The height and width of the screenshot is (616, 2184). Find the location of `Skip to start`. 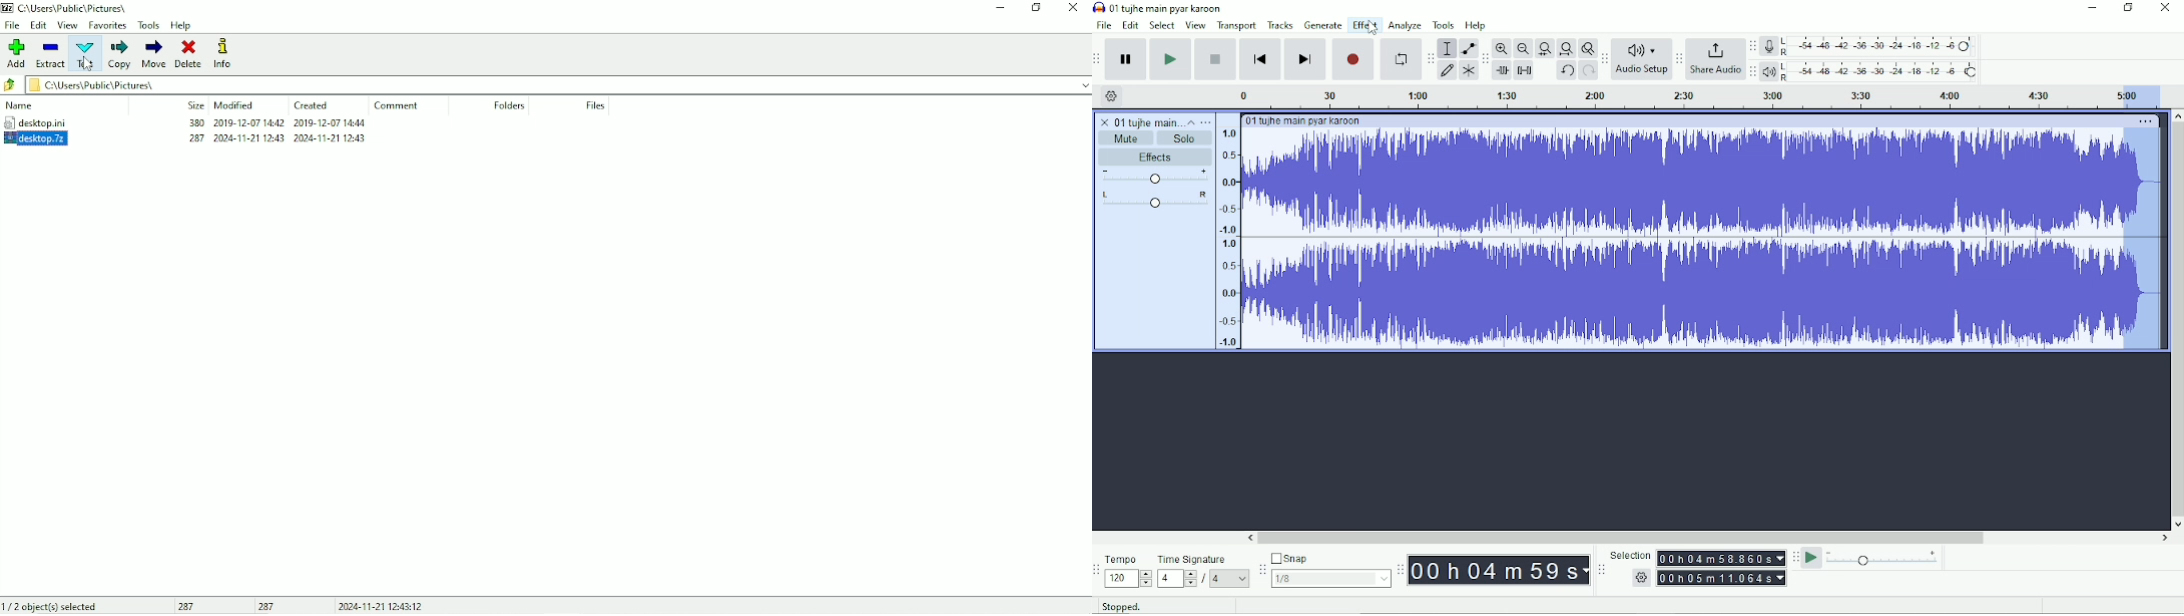

Skip to start is located at coordinates (1260, 60).